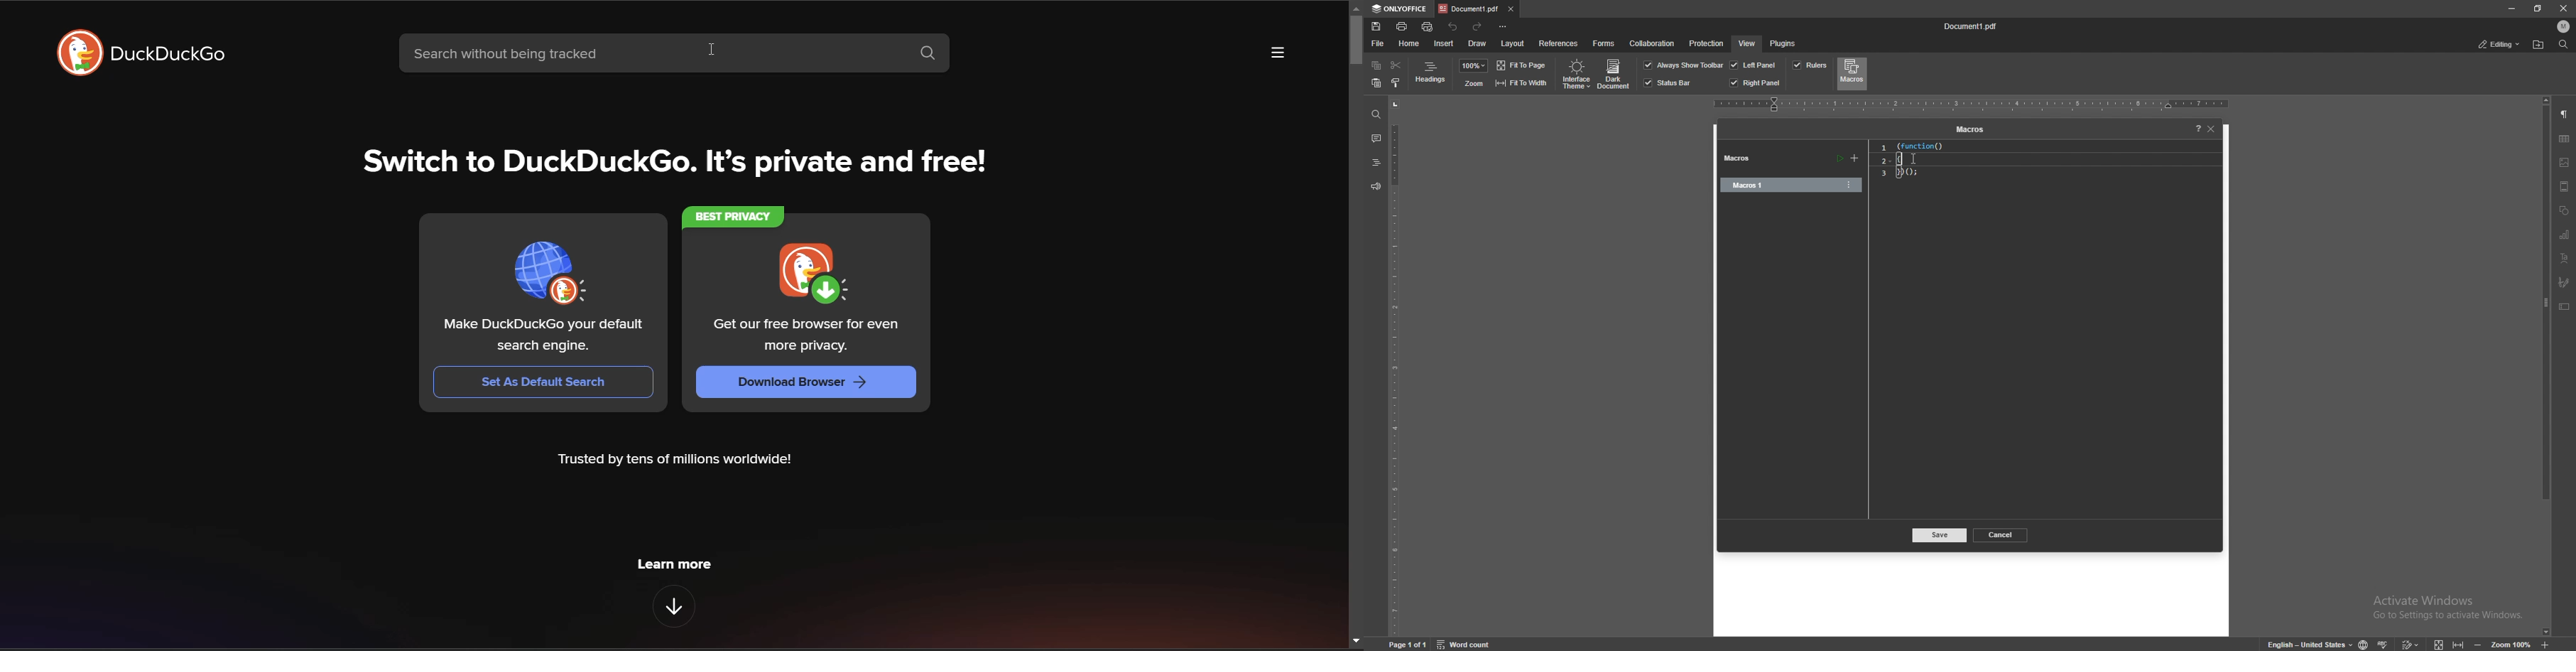  Describe the element at coordinates (2564, 27) in the screenshot. I see `profile` at that location.